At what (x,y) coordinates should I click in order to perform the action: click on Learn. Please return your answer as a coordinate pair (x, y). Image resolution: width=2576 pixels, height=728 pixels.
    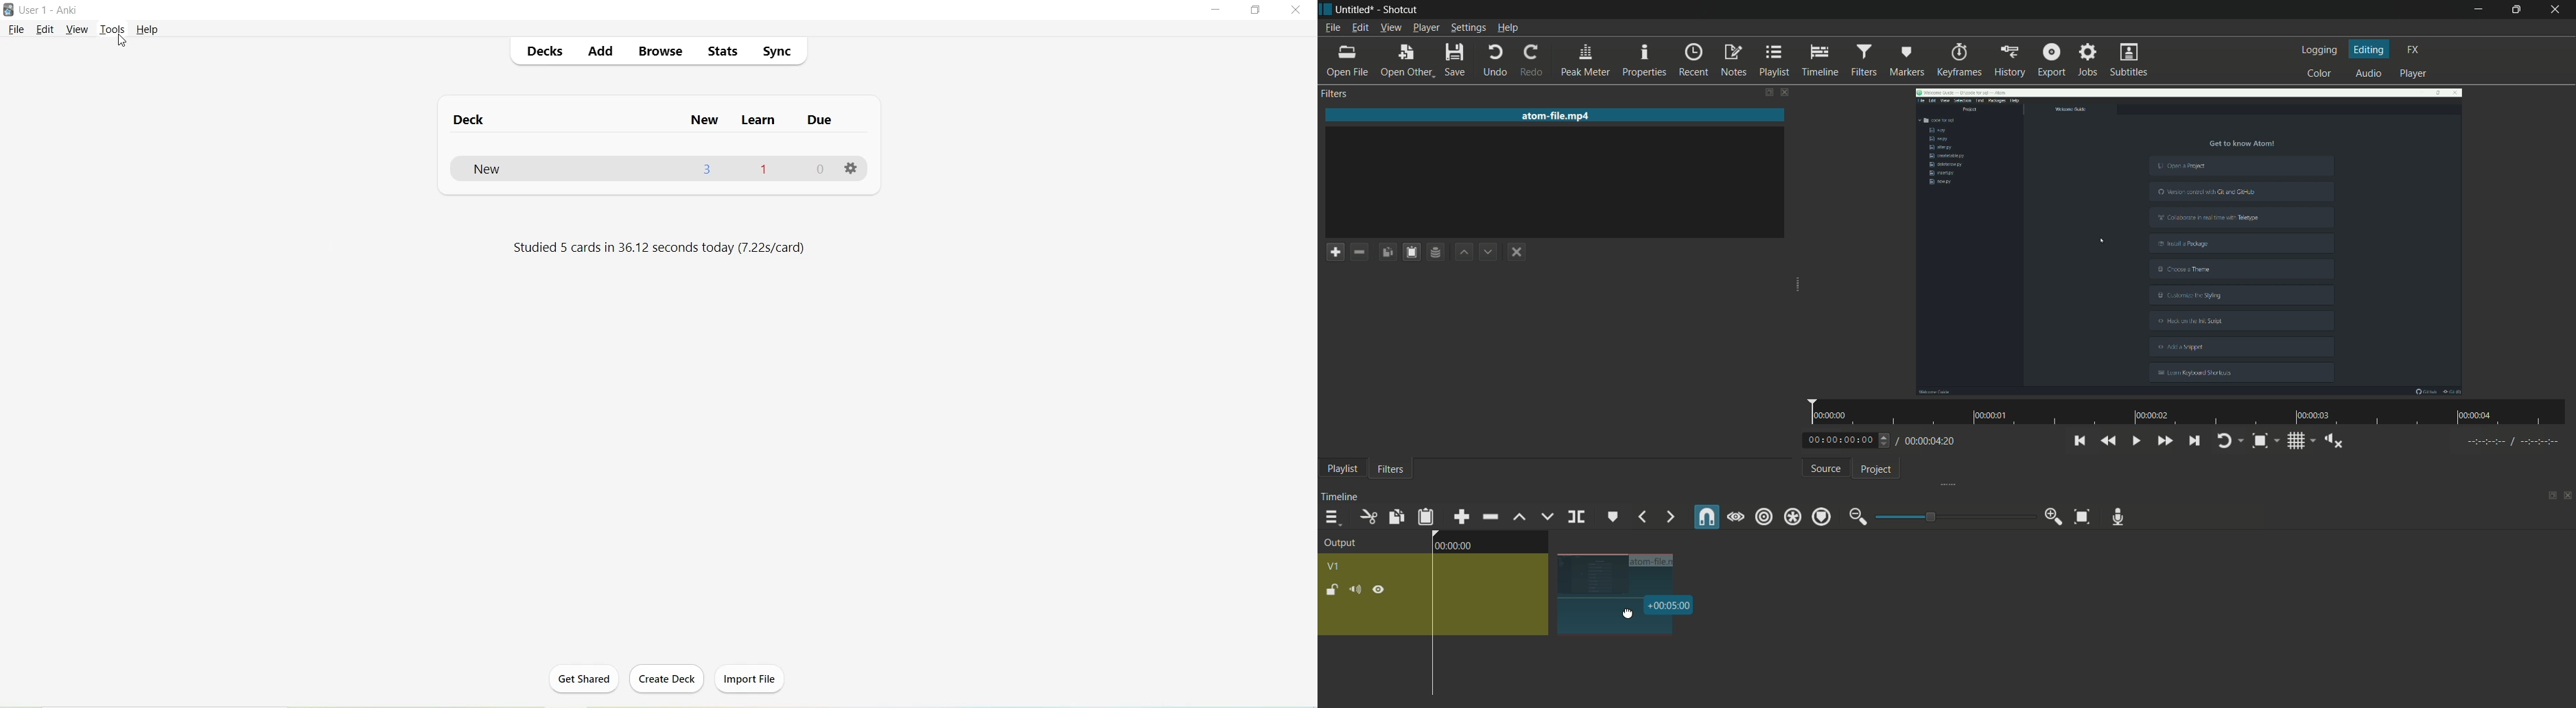
    Looking at the image, I should click on (760, 122).